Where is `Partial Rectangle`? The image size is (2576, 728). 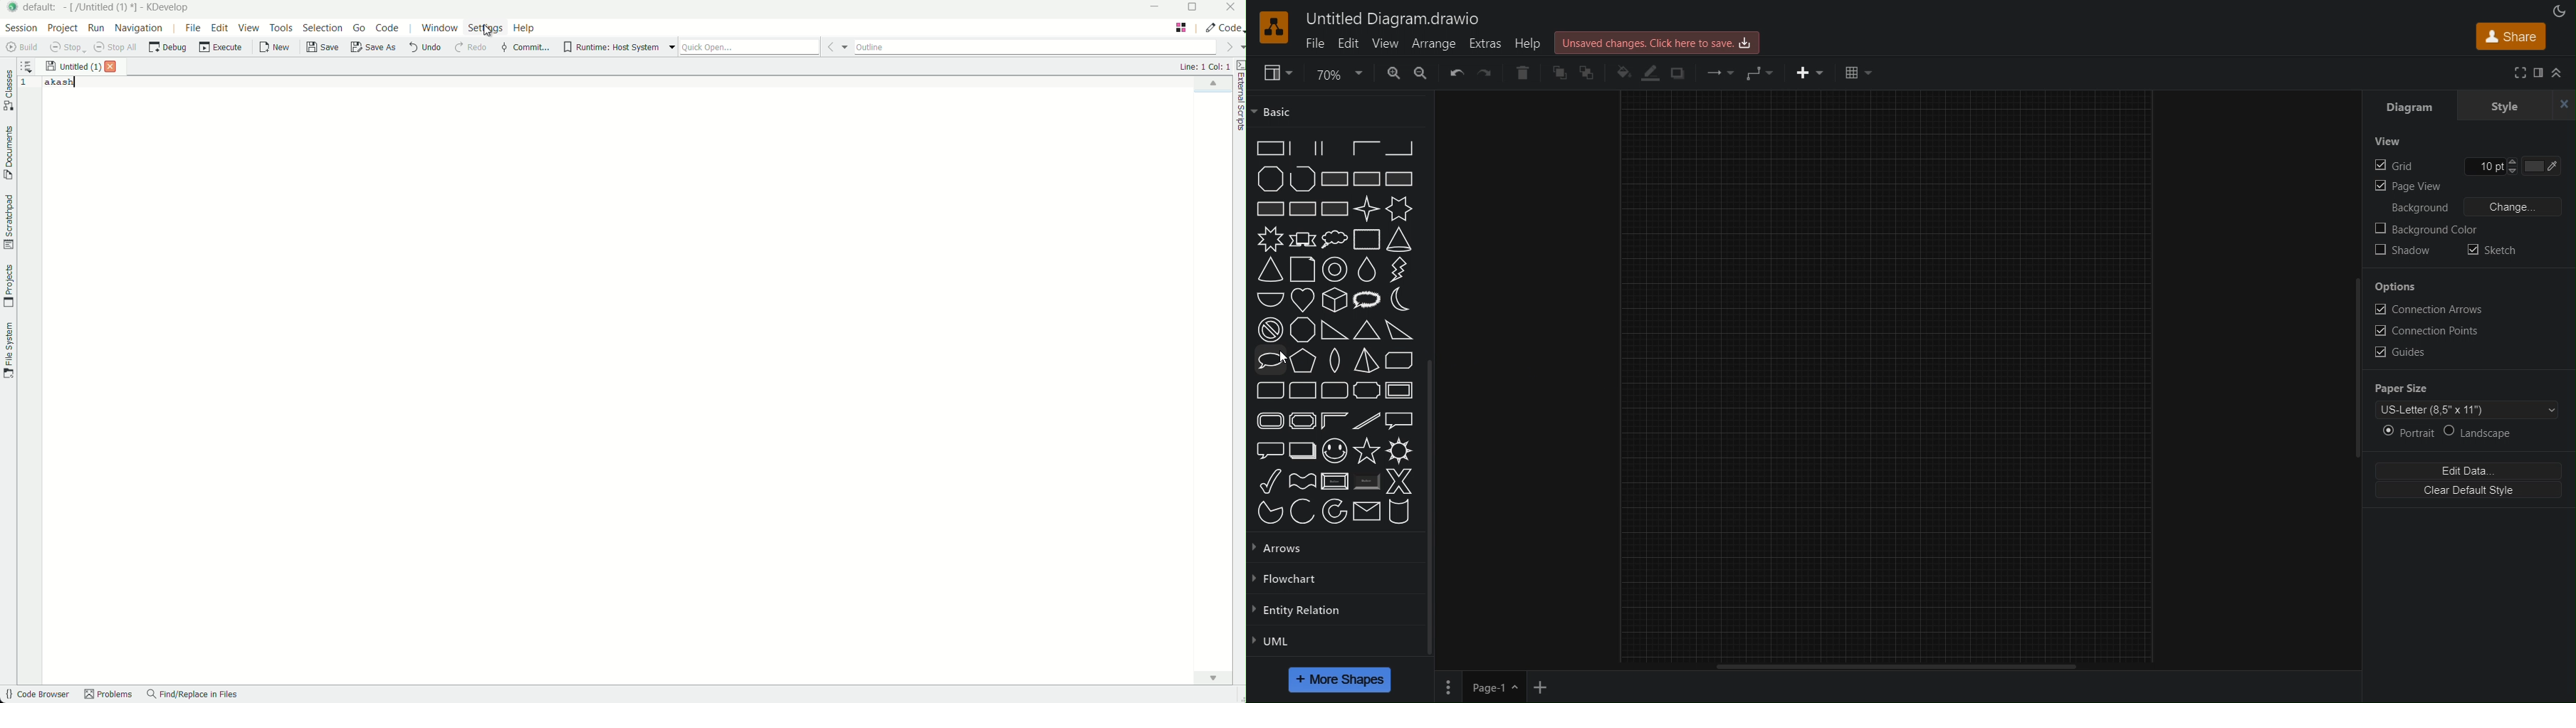 Partial Rectangle is located at coordinates (1332, 149).